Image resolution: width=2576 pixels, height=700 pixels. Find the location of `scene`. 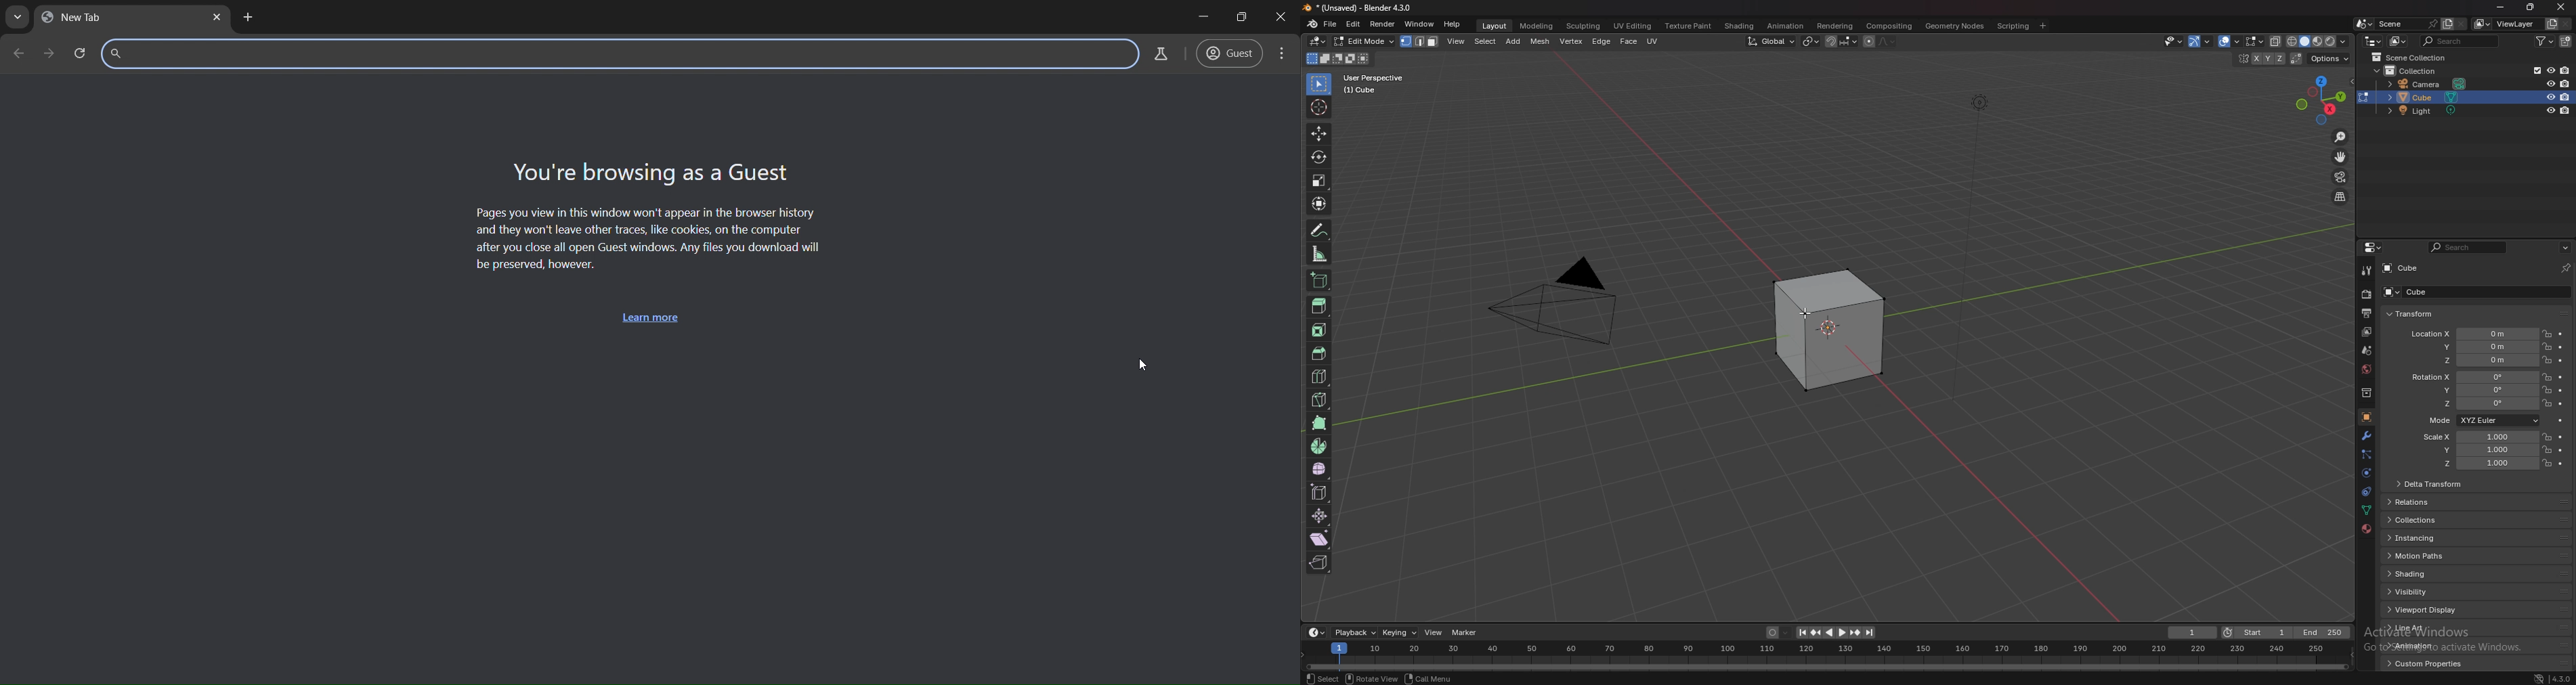

scene is located at coordinates (2408, 24).